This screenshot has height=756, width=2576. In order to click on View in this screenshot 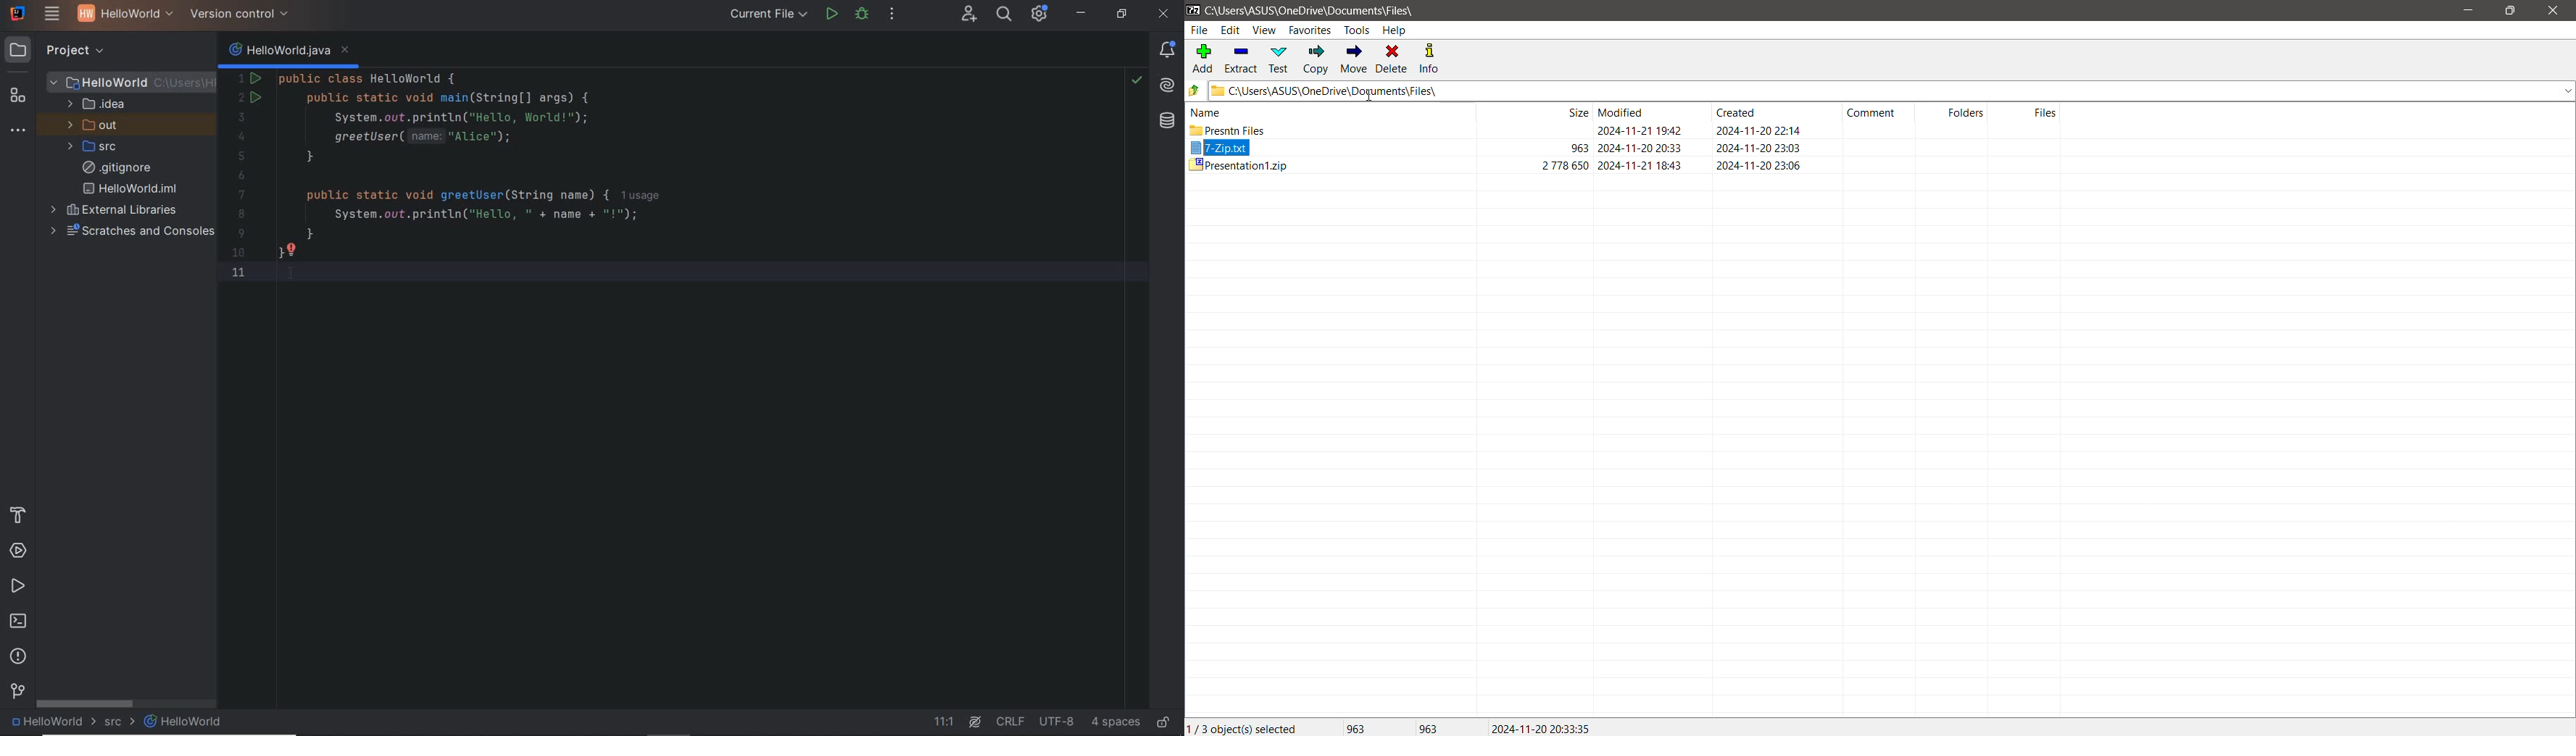, I will do `click(1263, 30)`.